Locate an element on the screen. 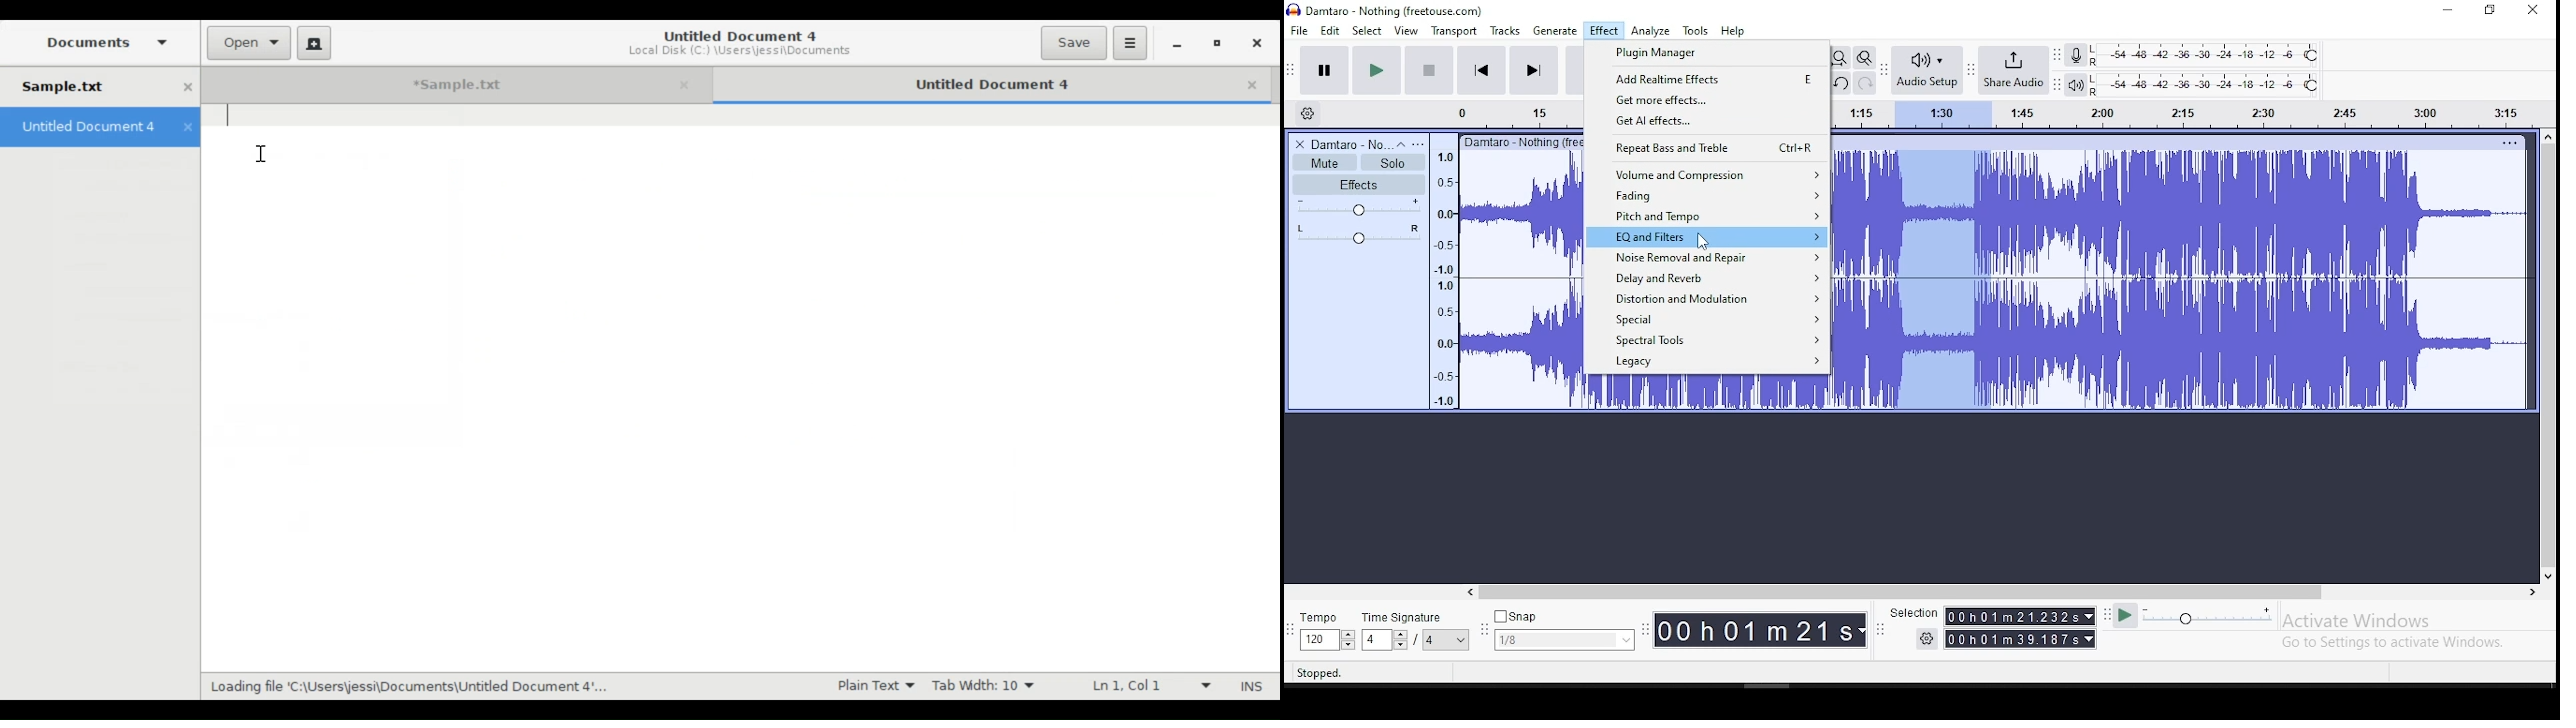 The height and width of the screenshot is (728, 2576). down is located at coordinates (2547, 573).